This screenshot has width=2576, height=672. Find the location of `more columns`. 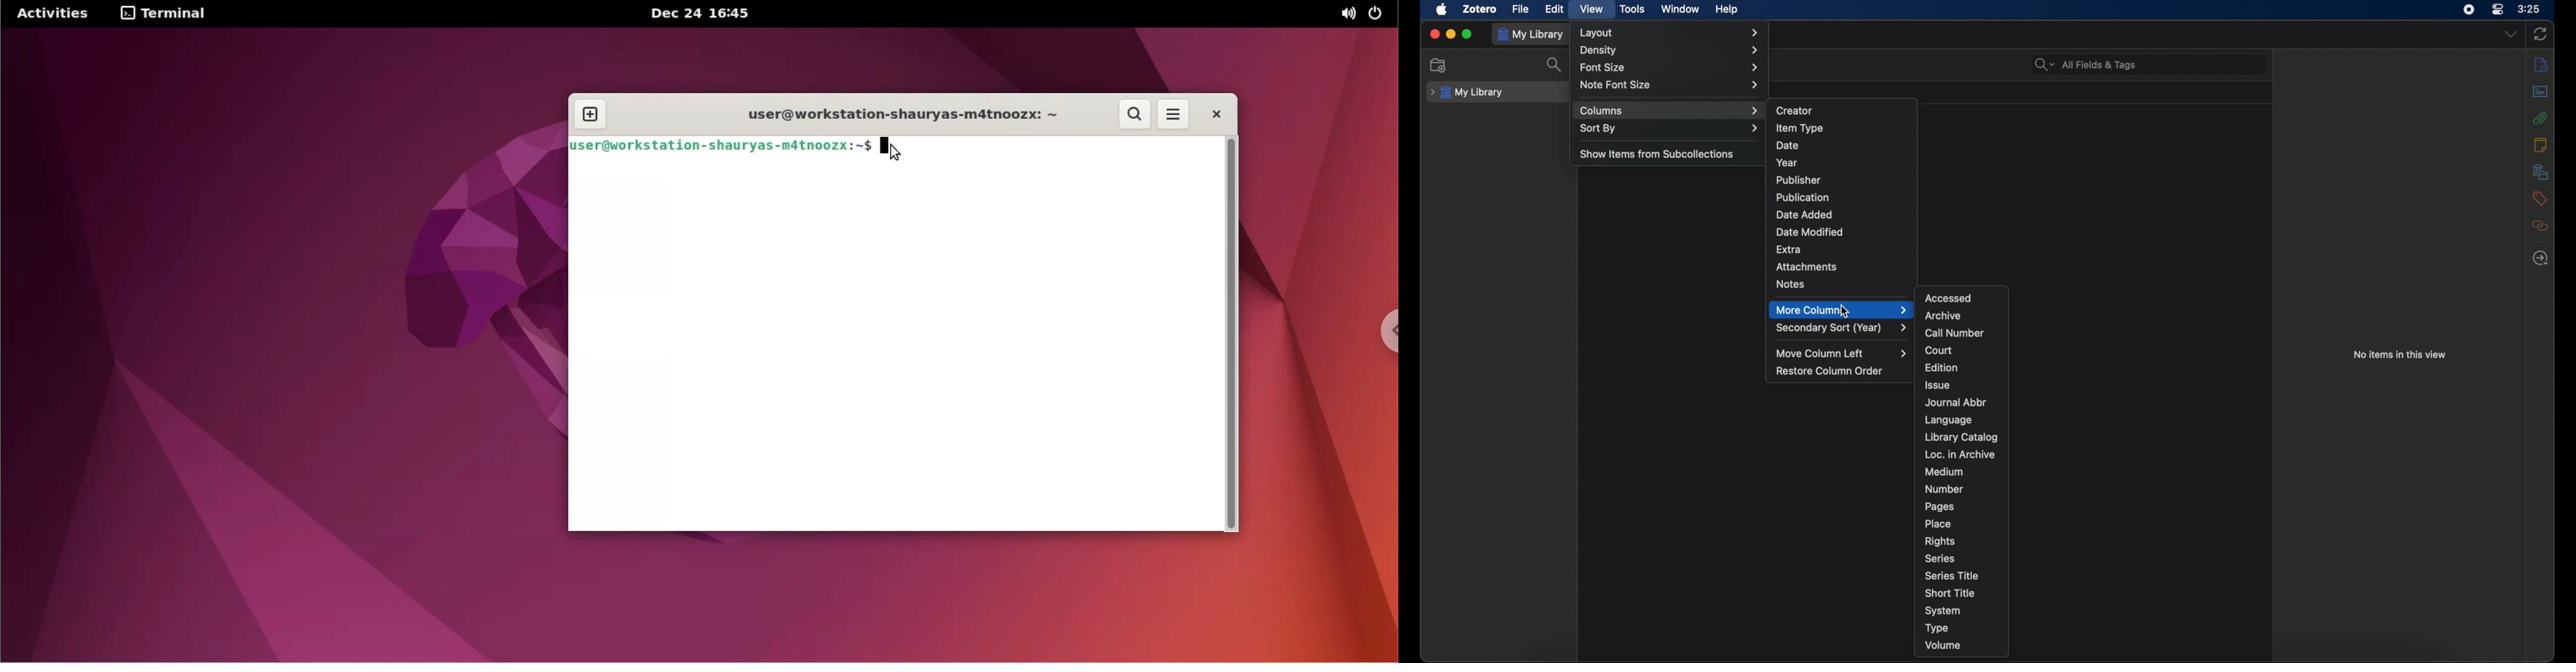

more columns is located at coordinates (1841, 310).